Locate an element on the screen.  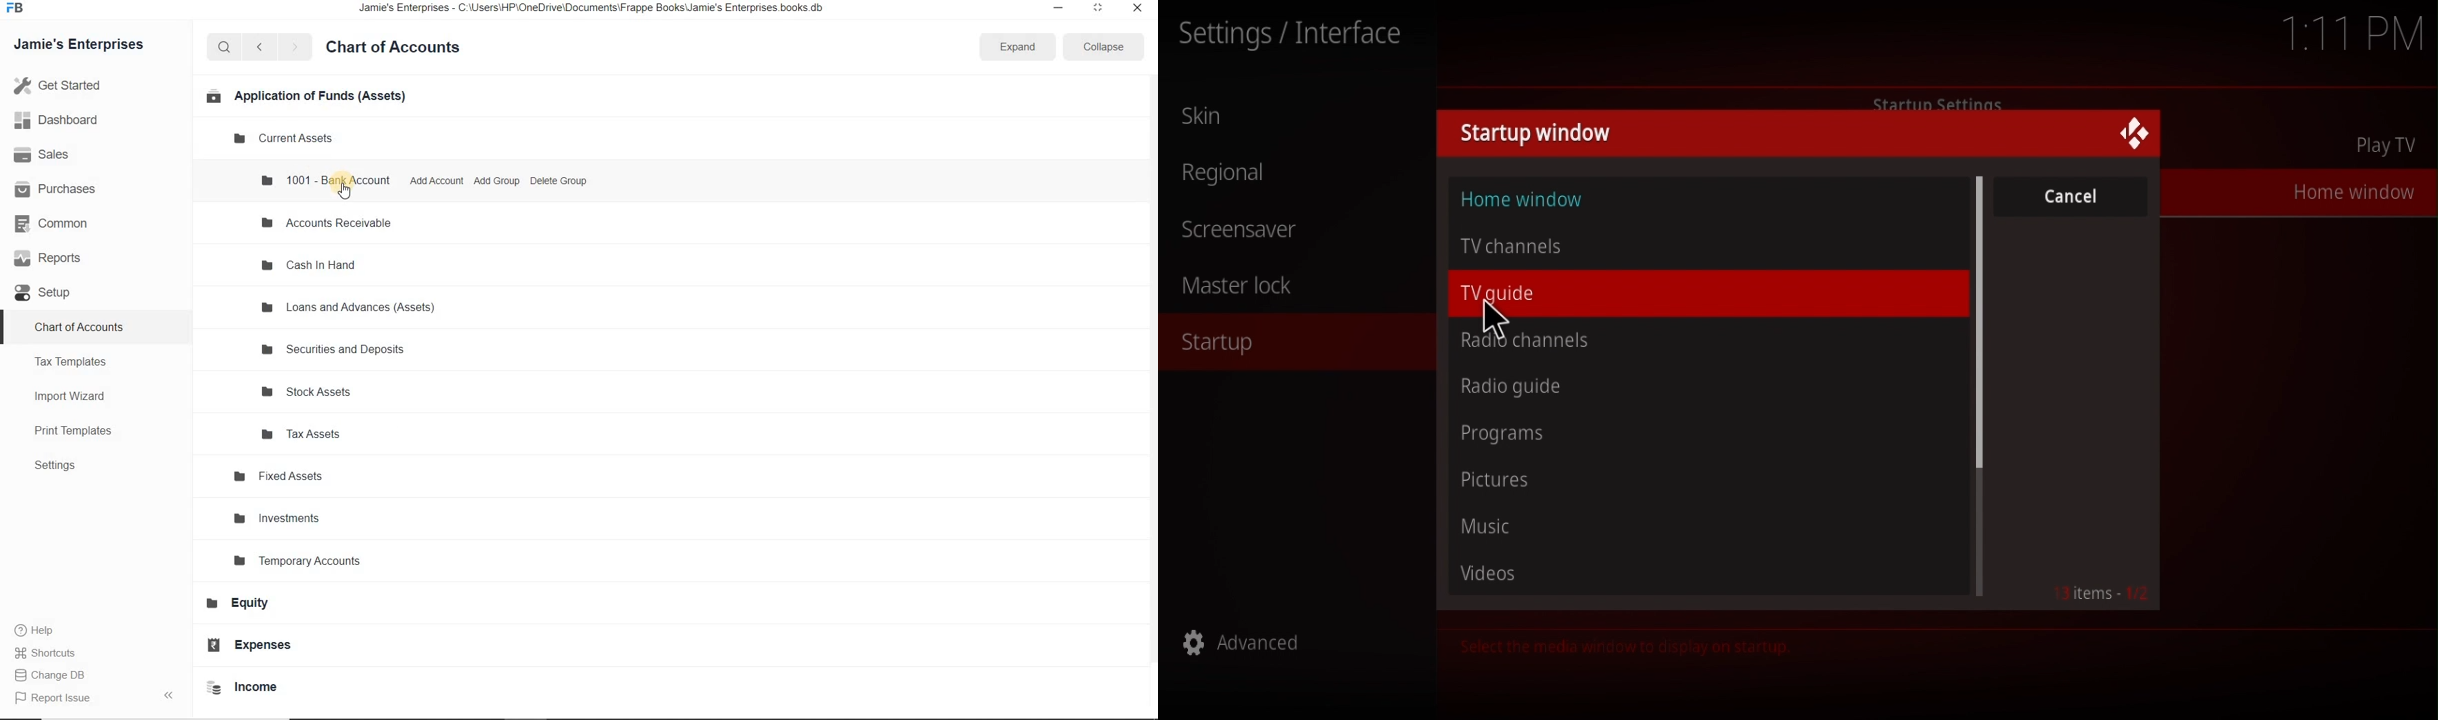
items is located at coordinates (2102, 596).